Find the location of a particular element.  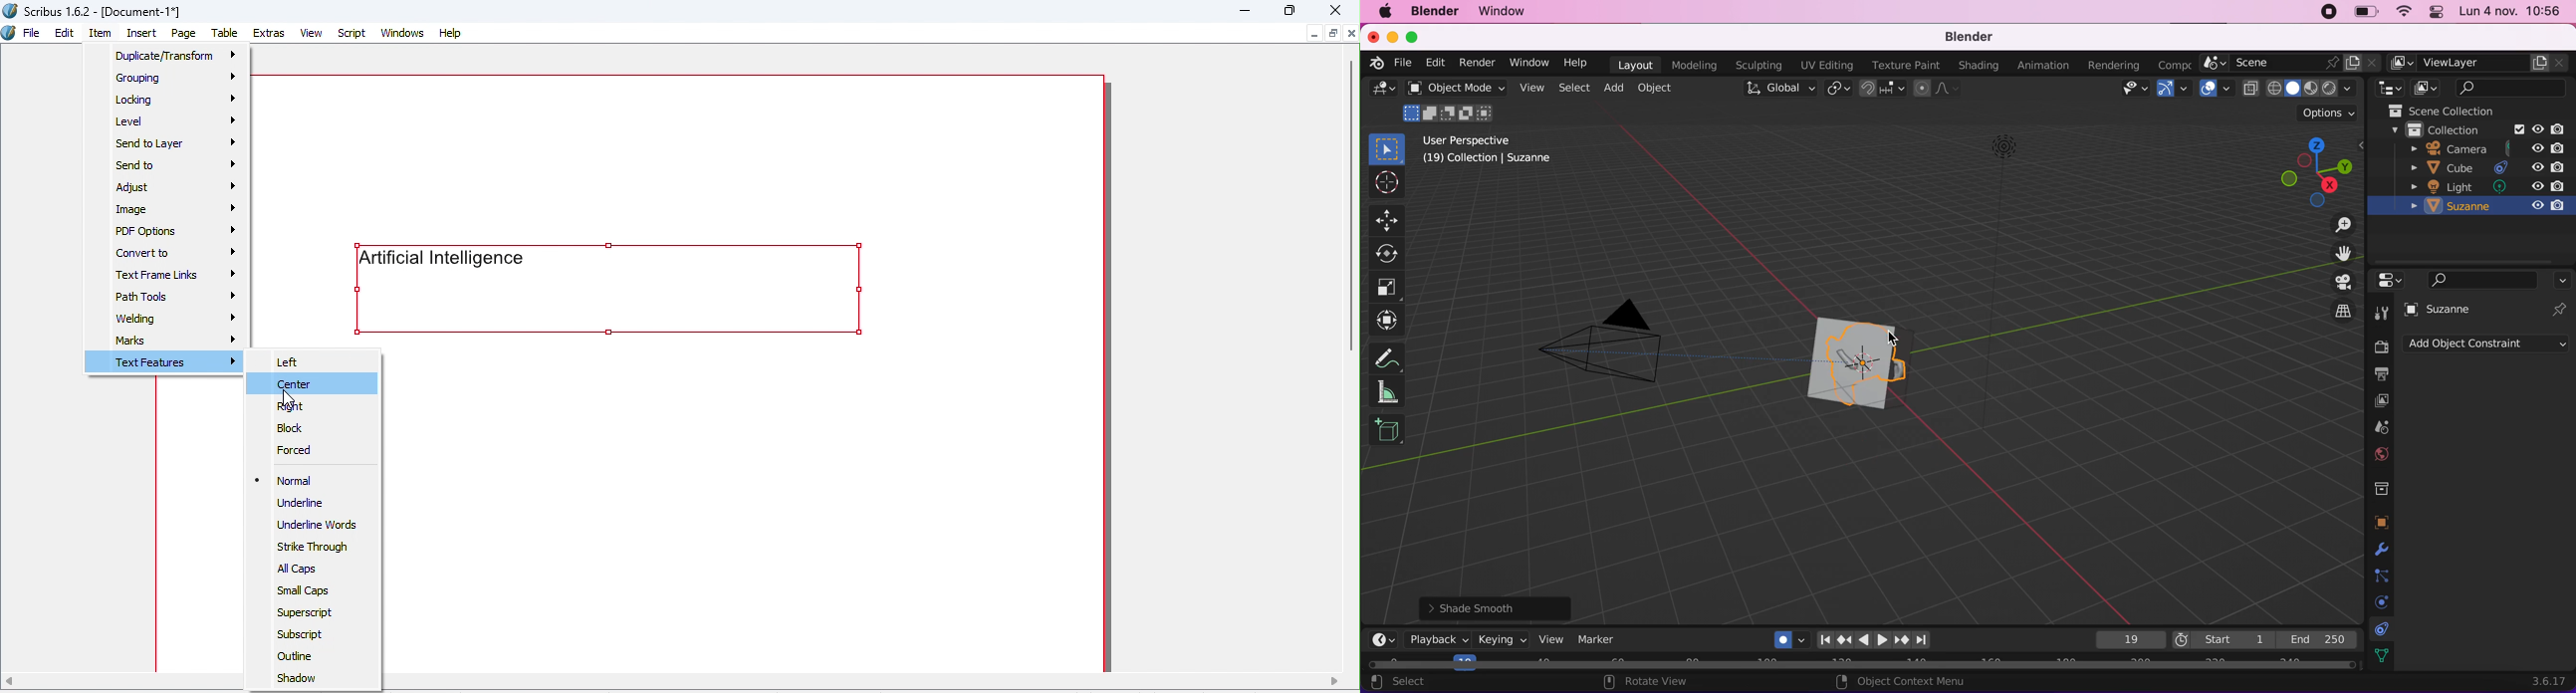

Path tools is located at coordinates (179, 297).